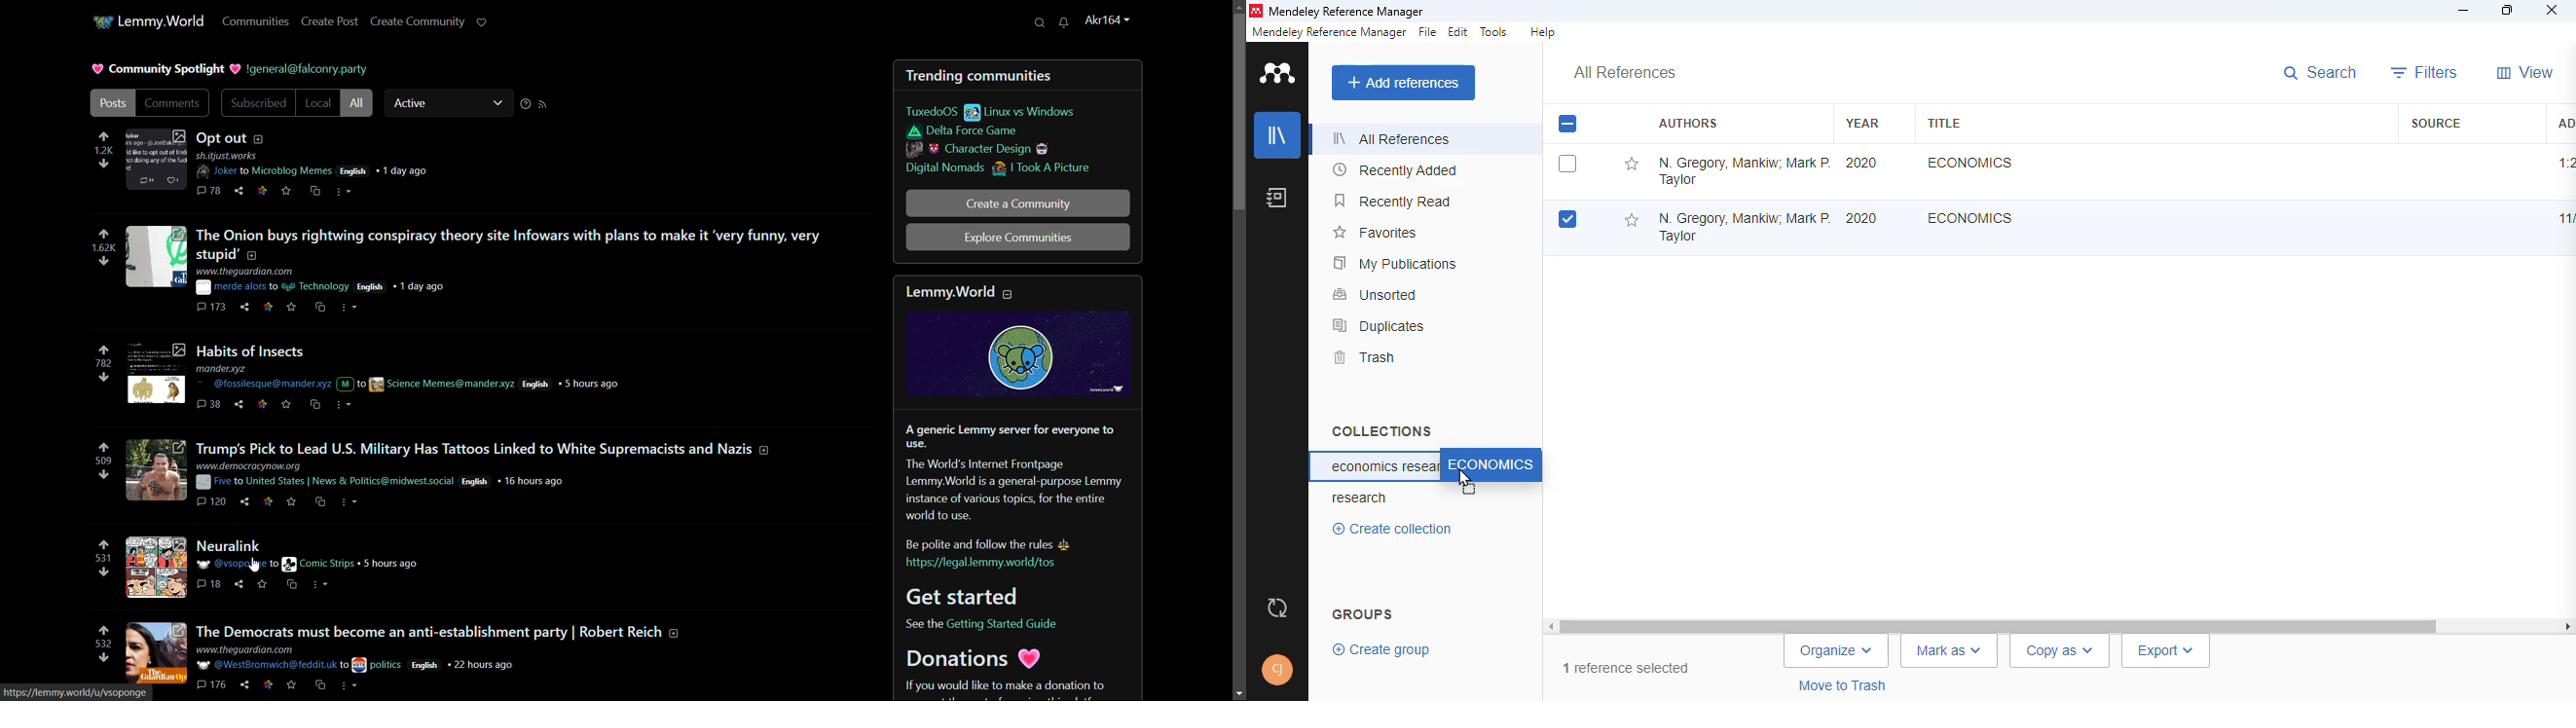 This screenshot has height=728, width=2576. What do you see at coordinates (417, 23) in the screenshot?
I see `create community` at bounding box center [417, 23].